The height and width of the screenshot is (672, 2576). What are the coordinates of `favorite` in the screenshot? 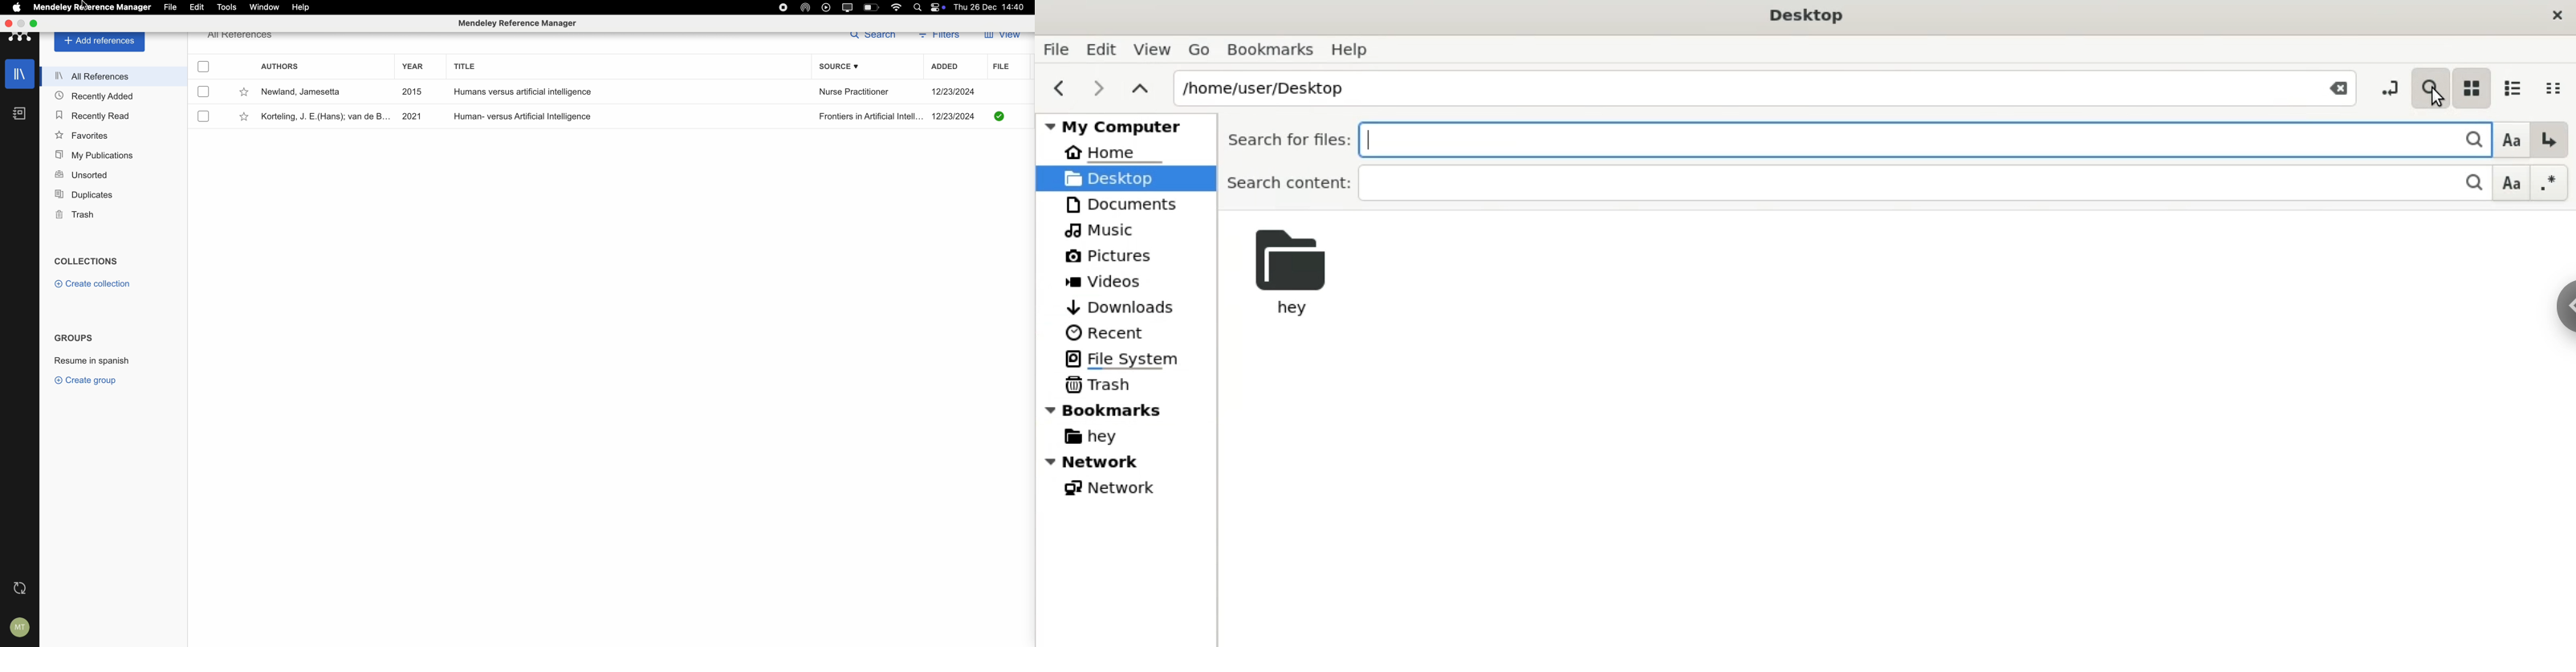 It's located at (245, 117).